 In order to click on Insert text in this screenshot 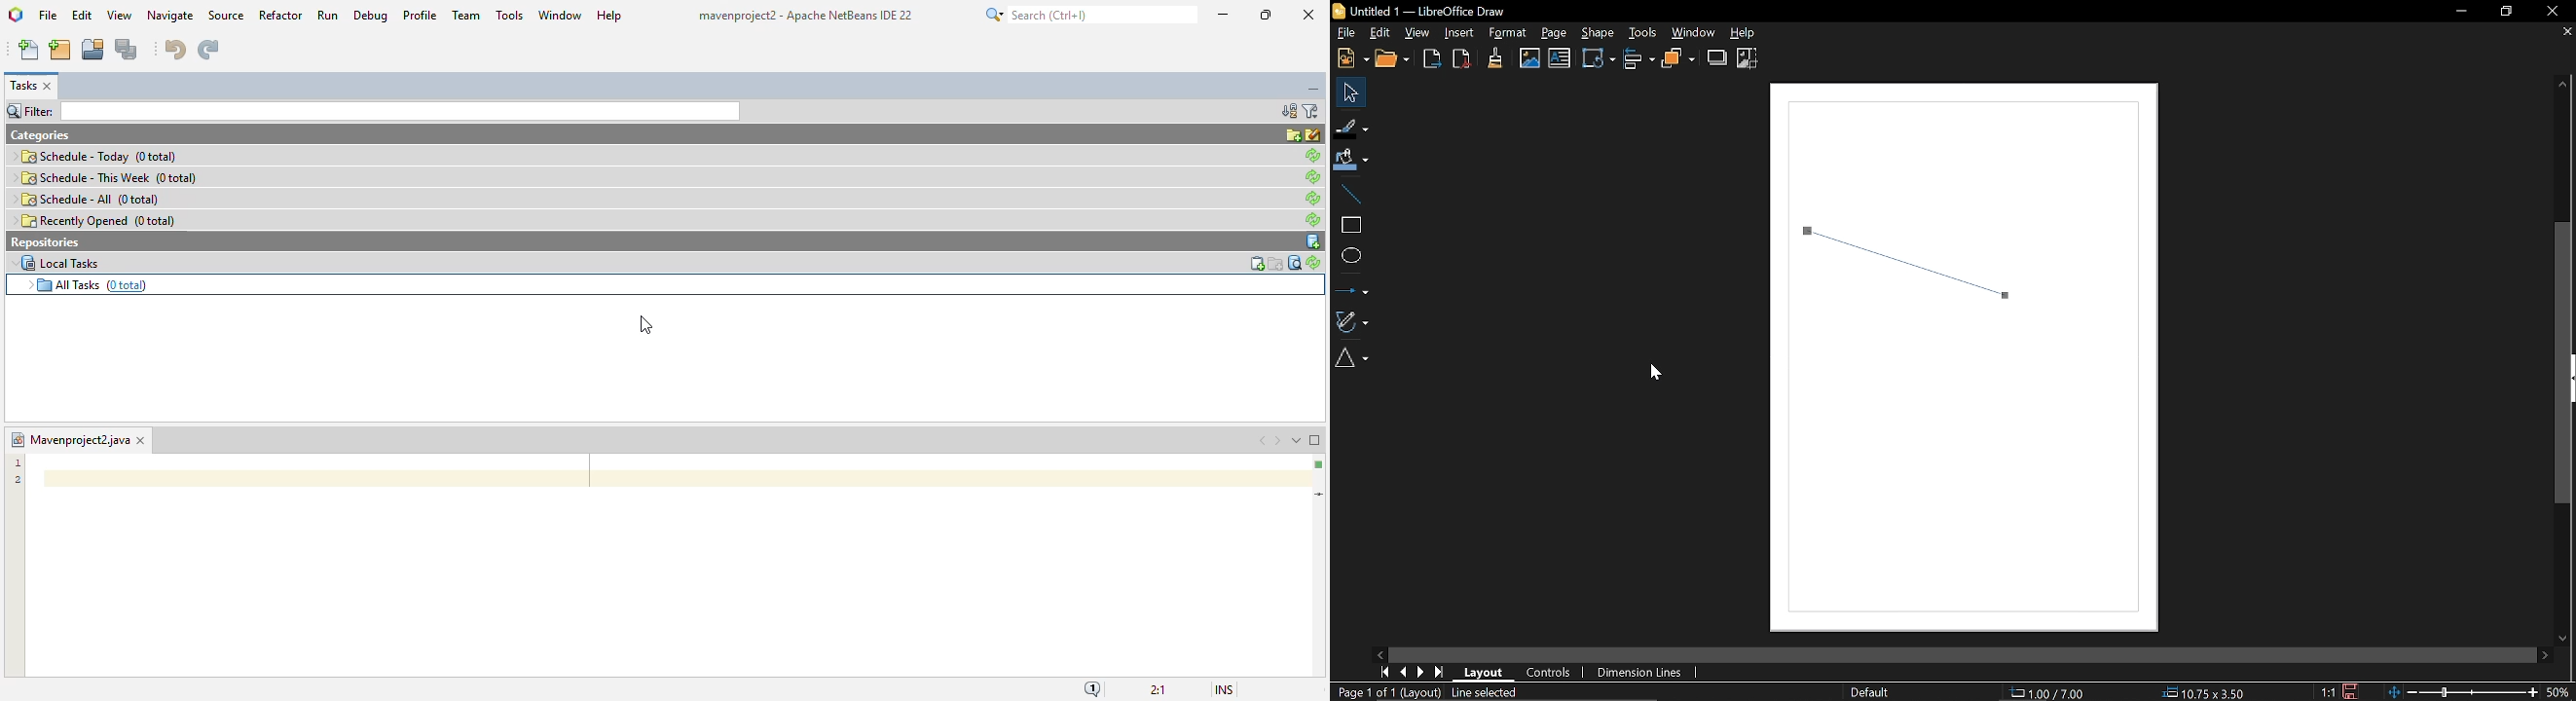, I will do `click(1560, 59)`.